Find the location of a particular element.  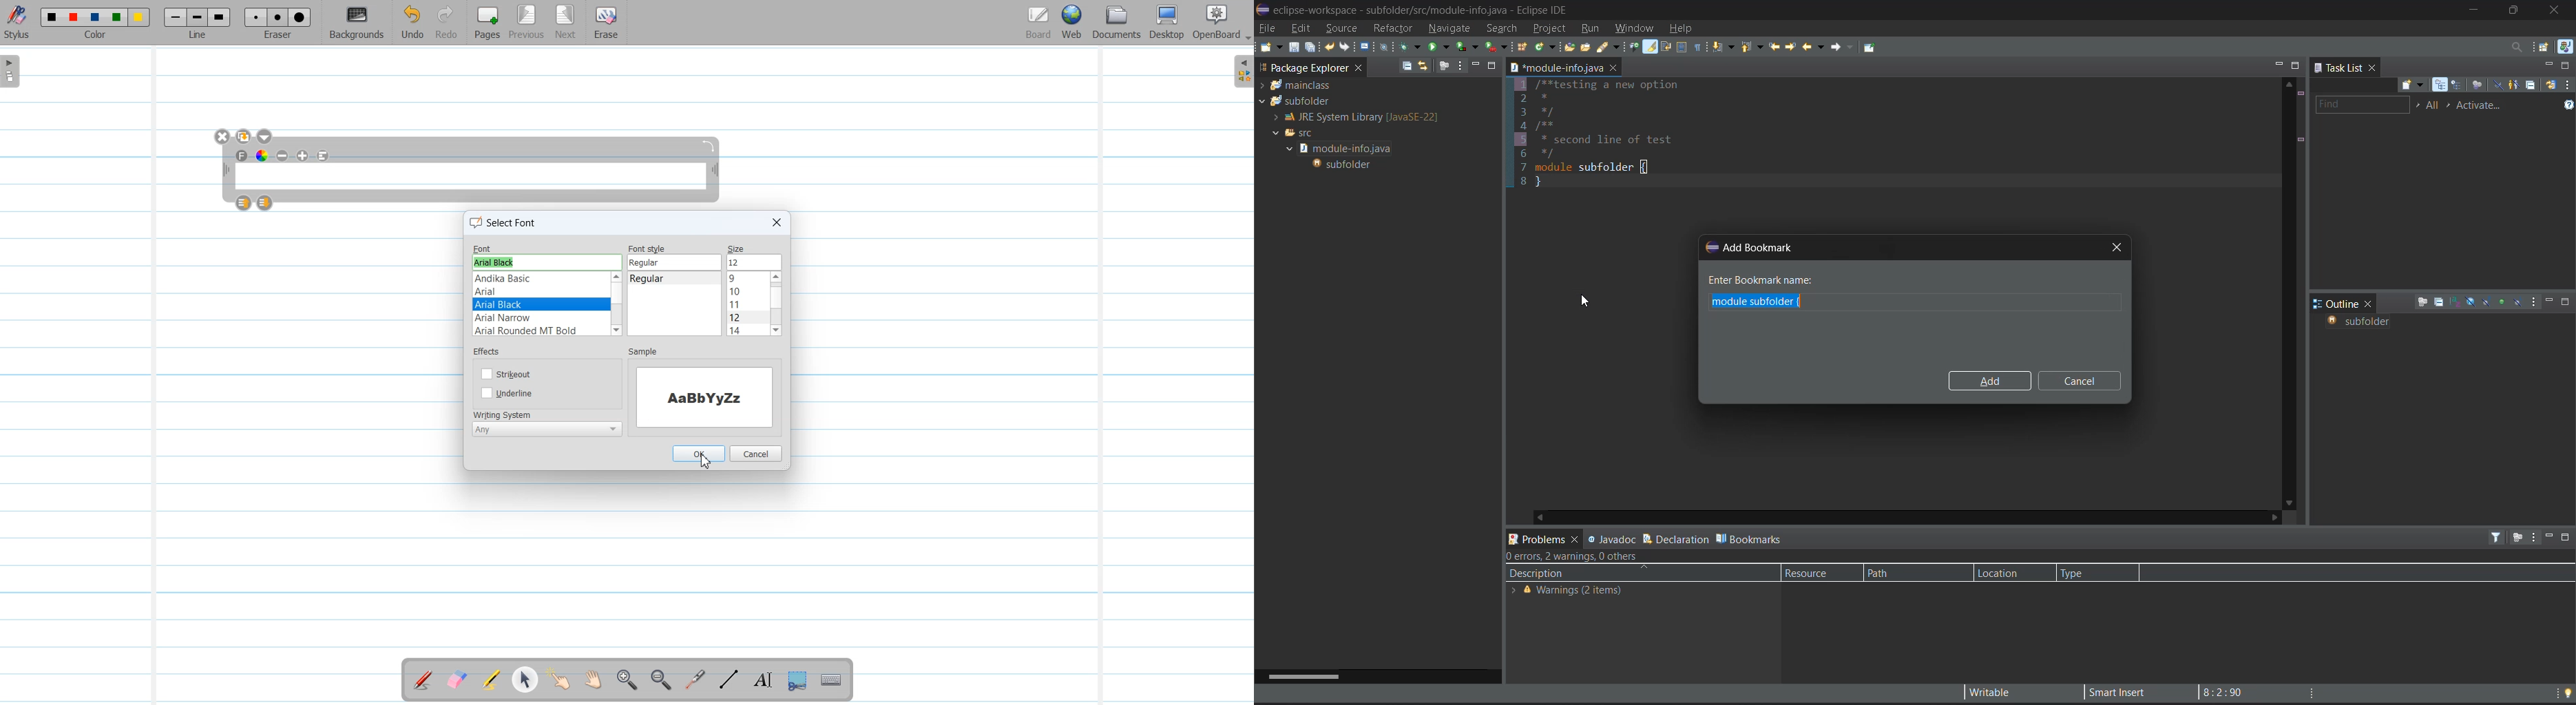

Pages is located at coordinates (486, 22).